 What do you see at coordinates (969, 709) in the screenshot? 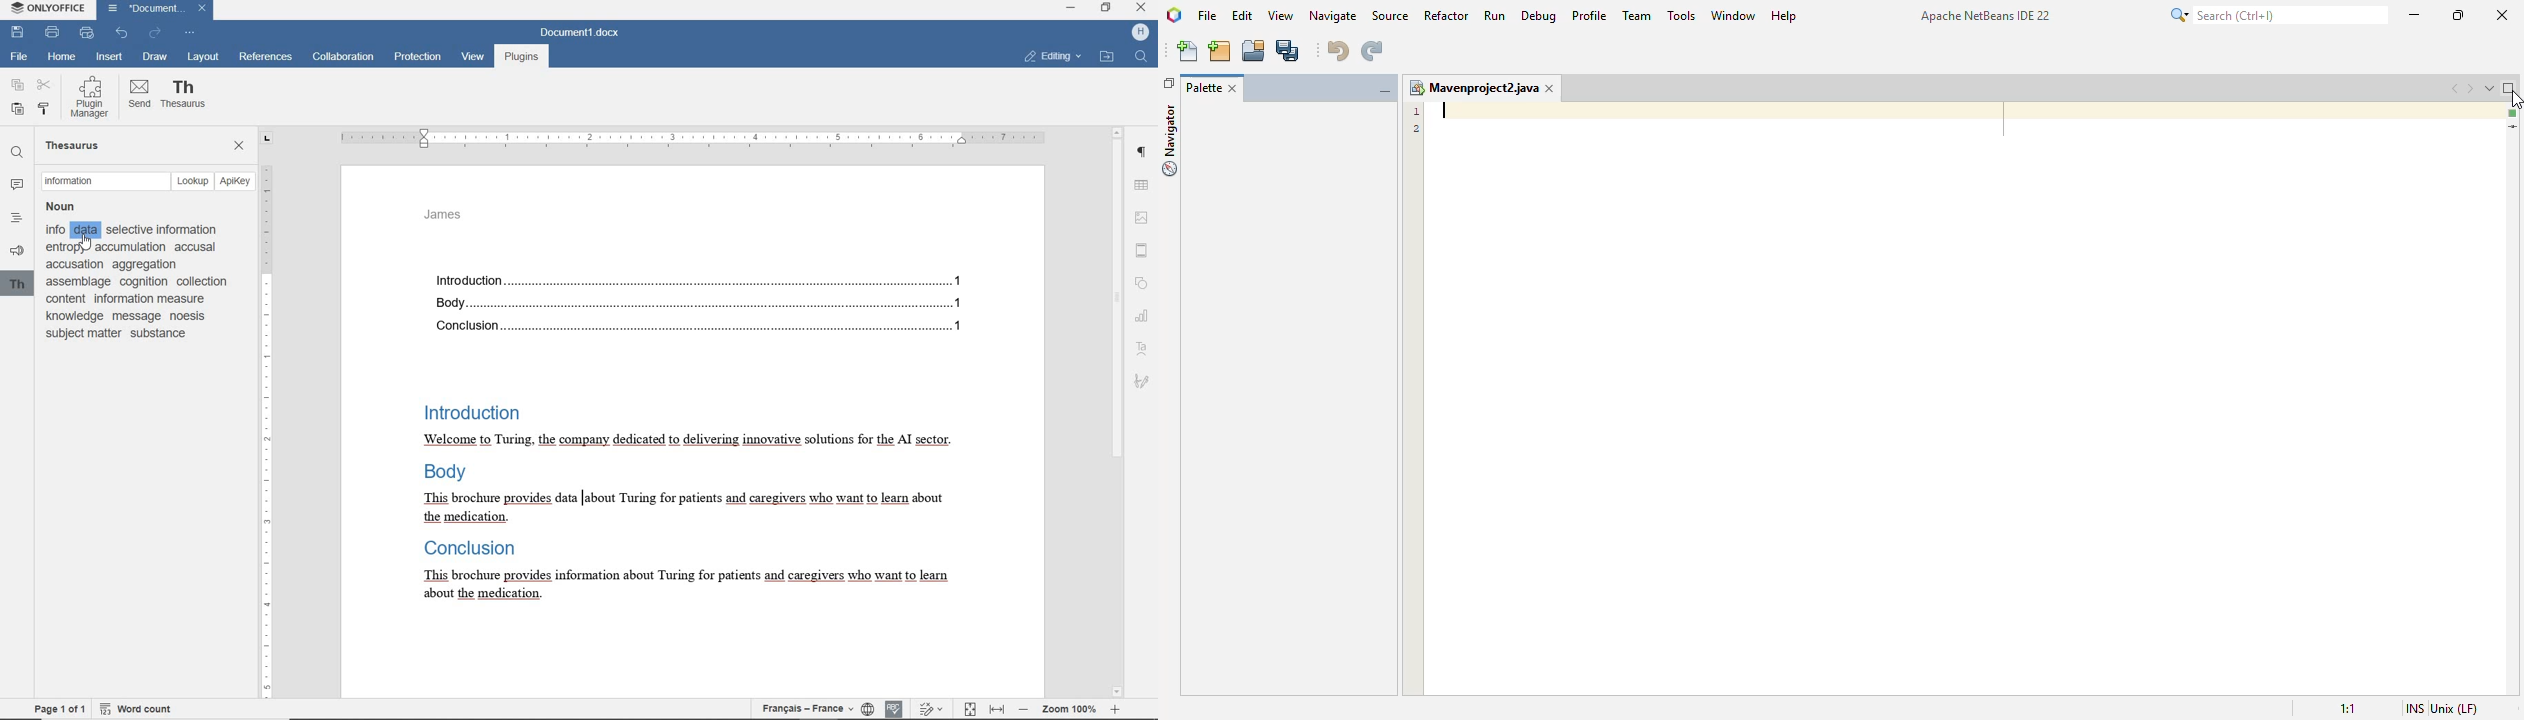
I see `FIT TO PAGE` at bounding box center [969, 709].